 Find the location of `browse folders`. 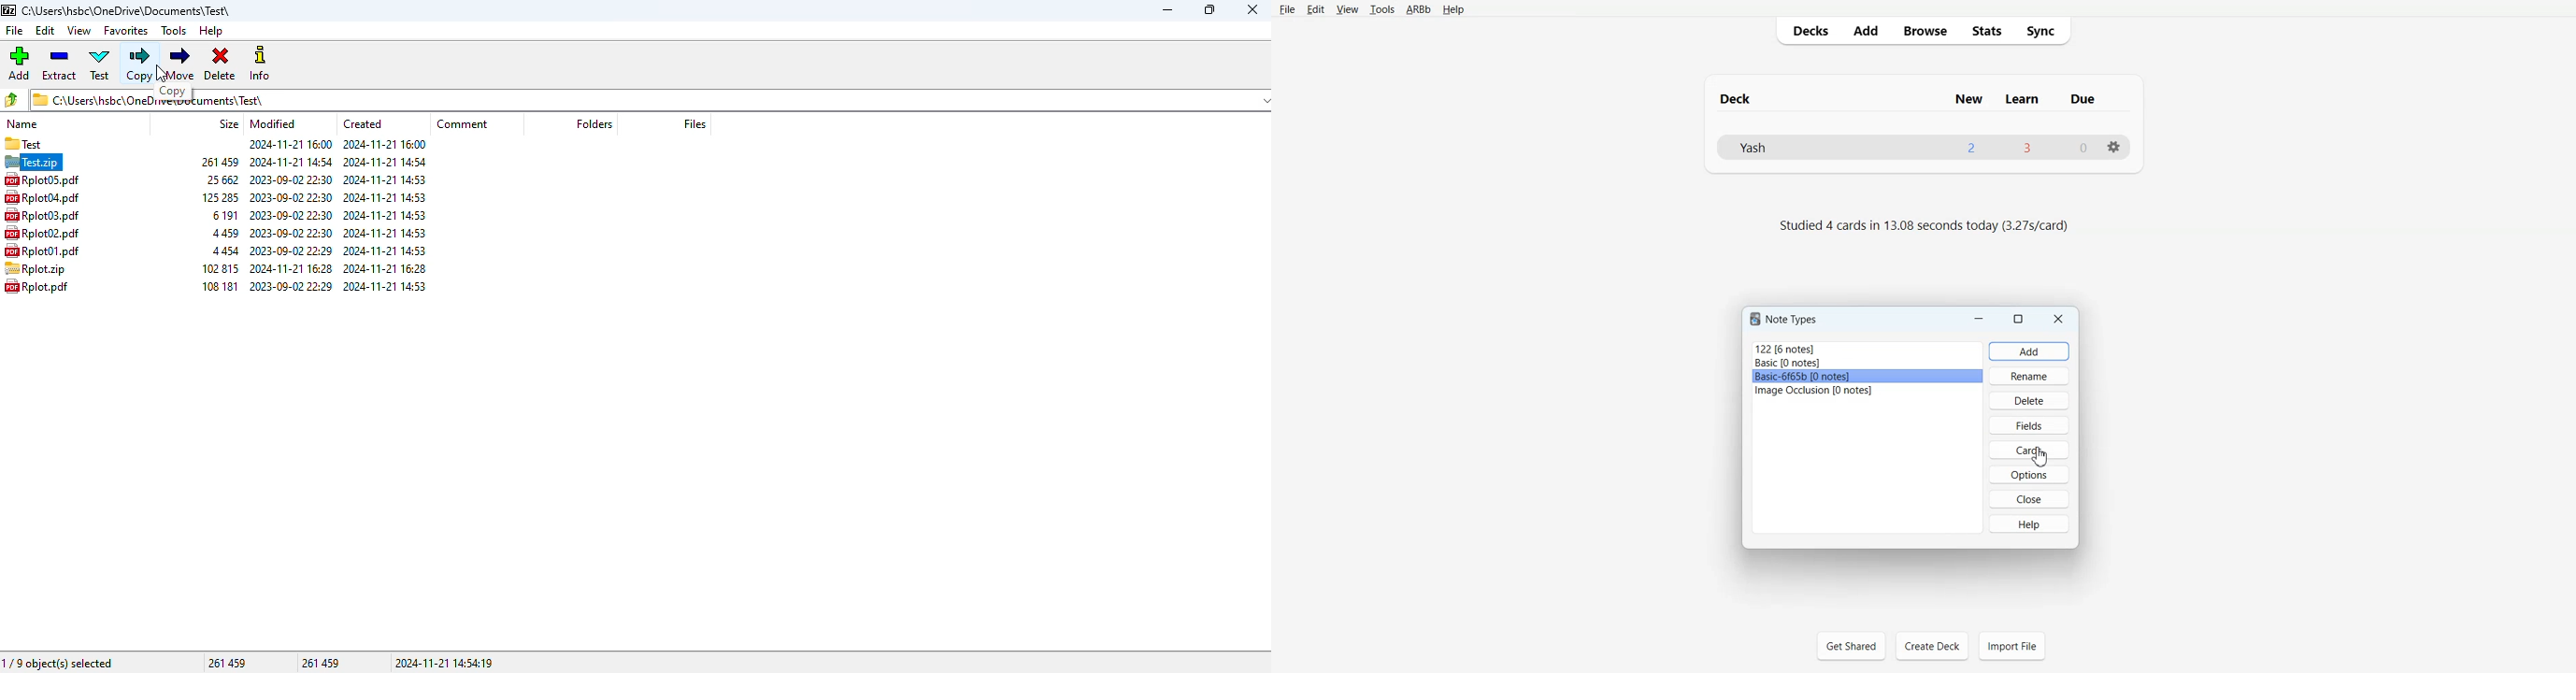

browse folders is located at coordinates (11, 99).